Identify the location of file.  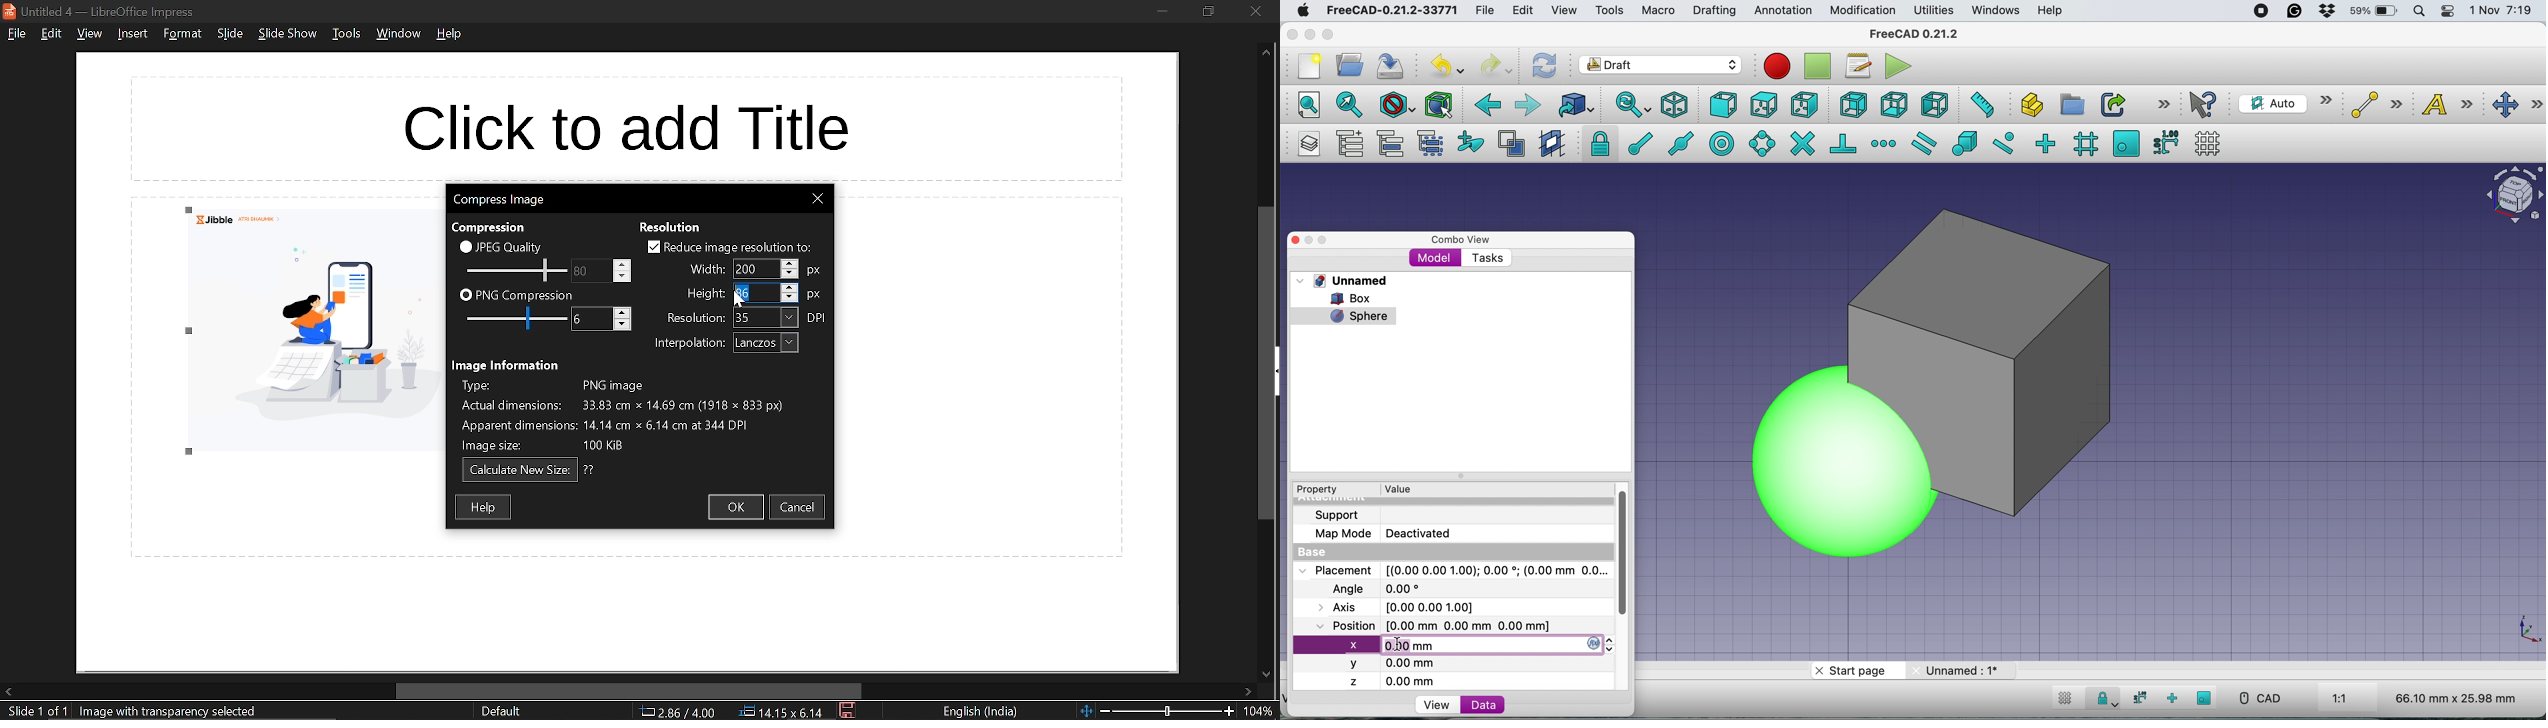
(16, 33).